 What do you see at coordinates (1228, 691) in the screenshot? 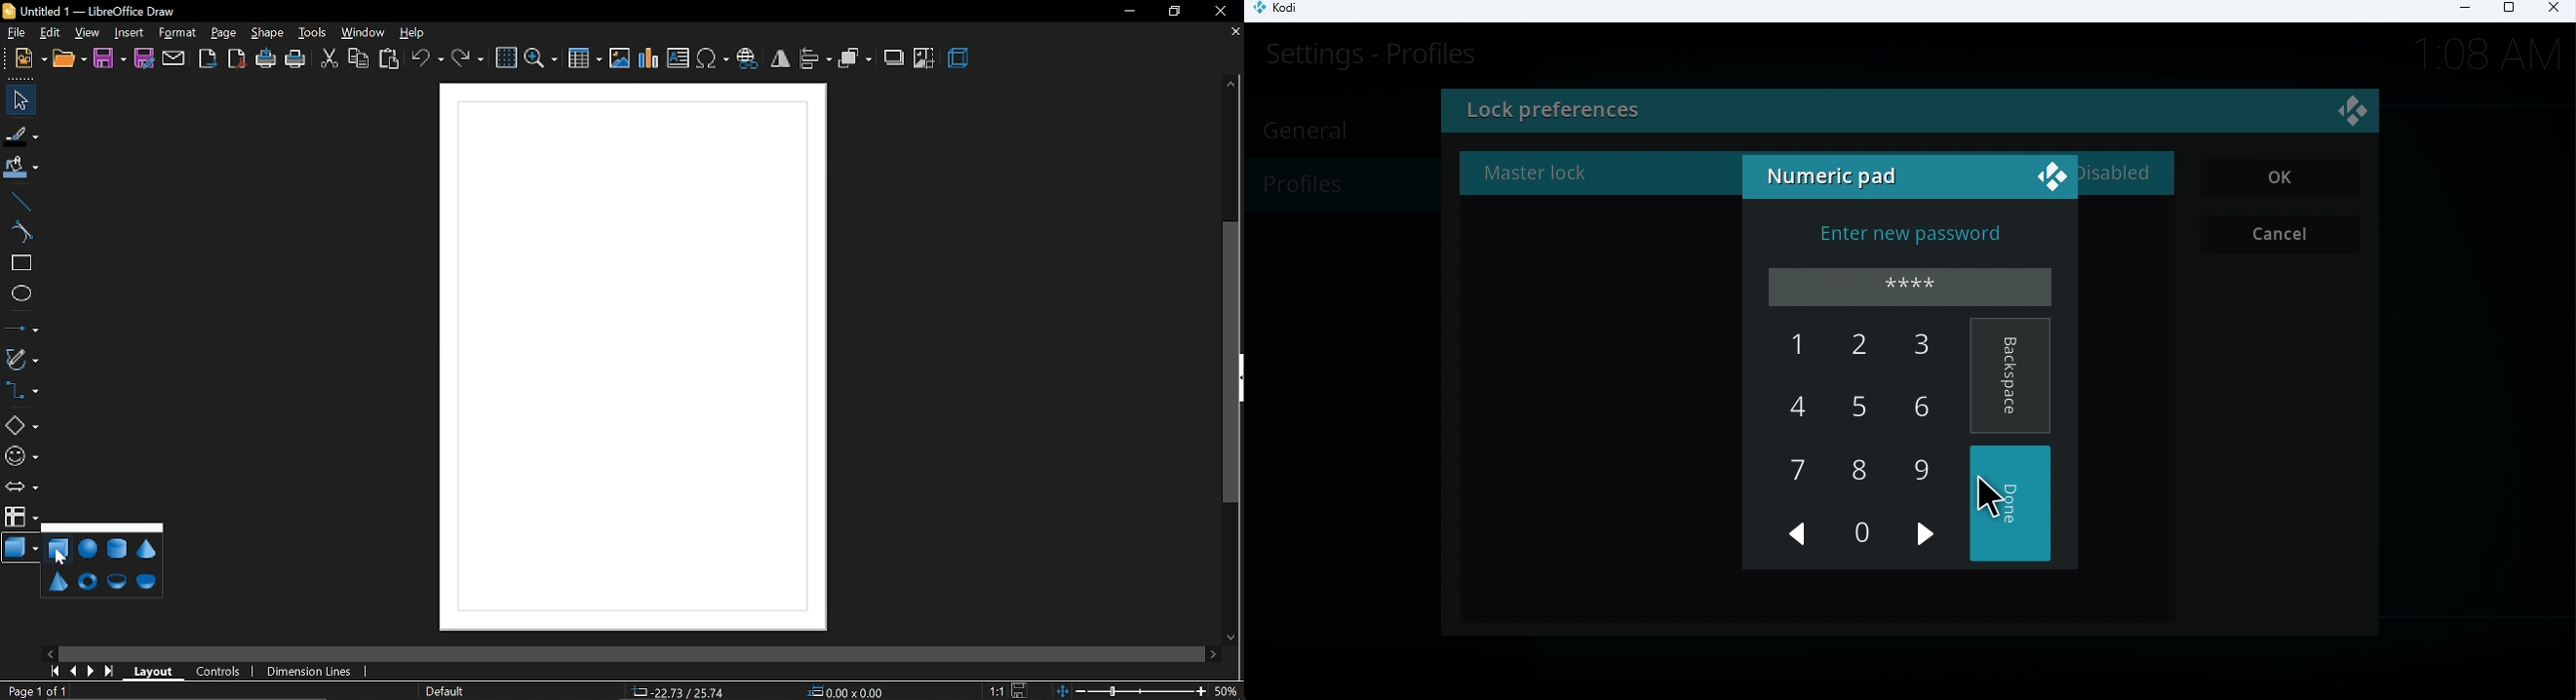
I see `current zoom` at bounding box center [1228, 691].